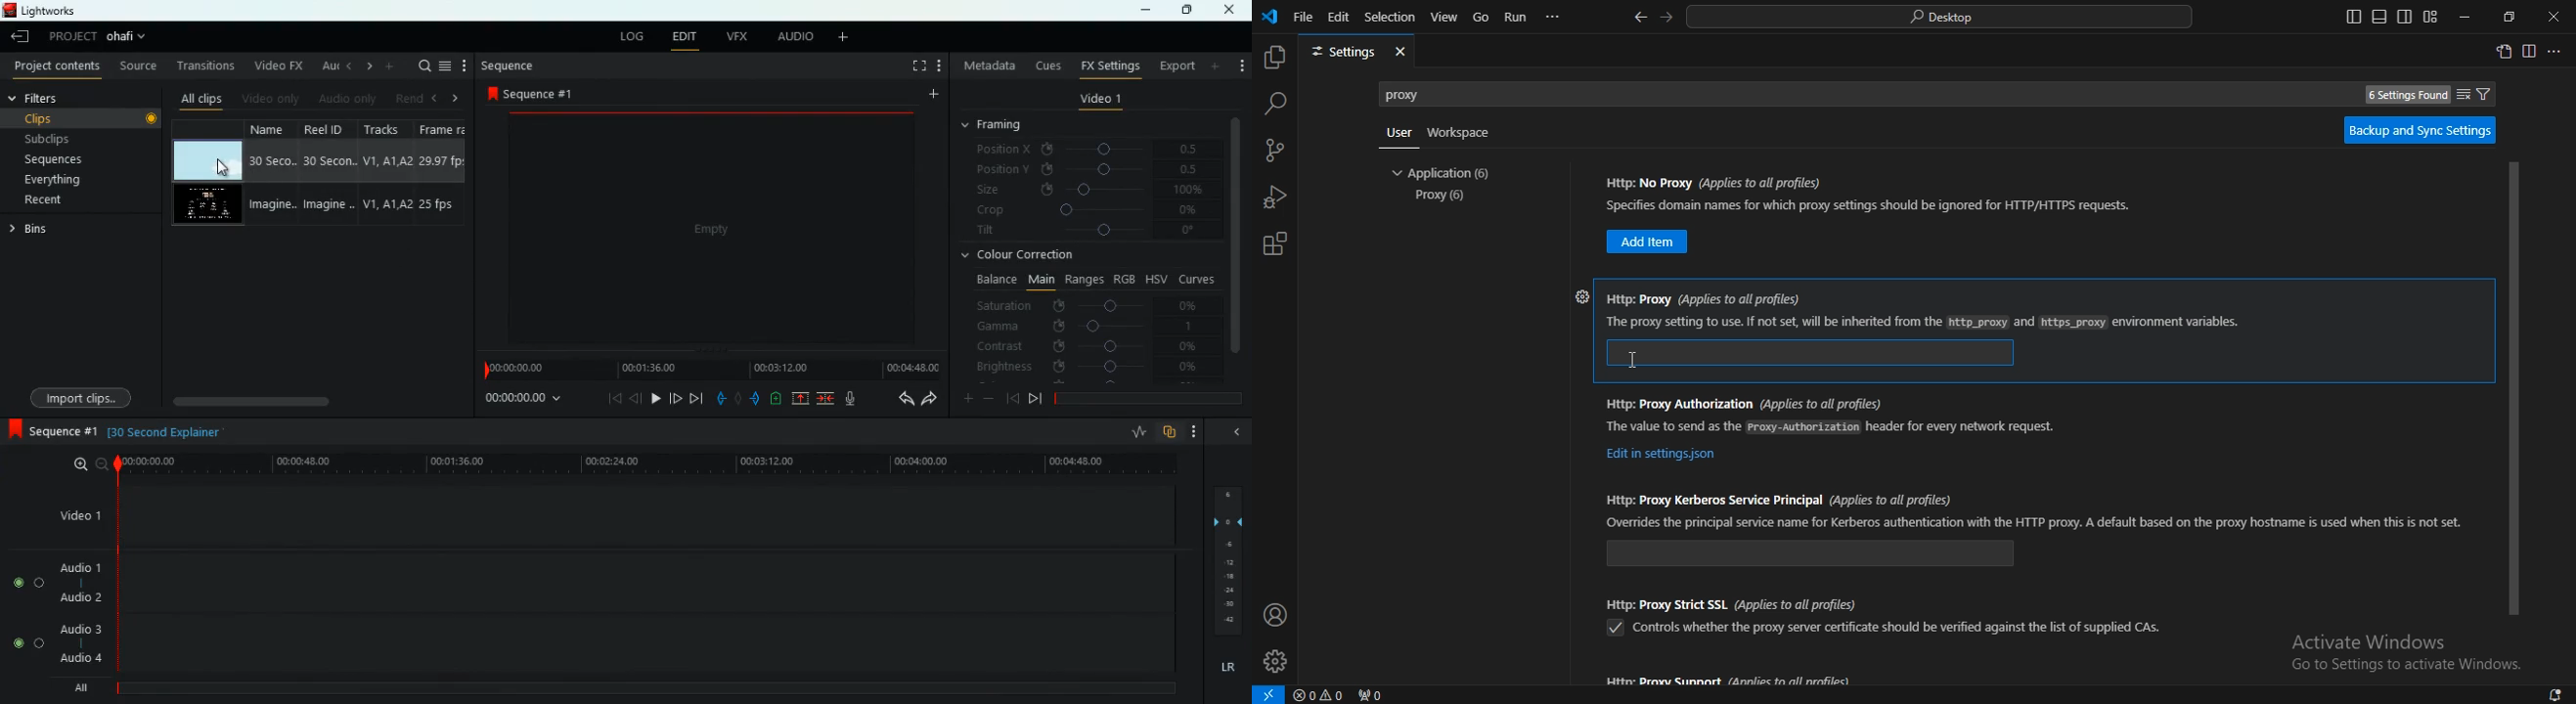 The image size is (2576, 728). I want to click on vfx, so click(733, 37).